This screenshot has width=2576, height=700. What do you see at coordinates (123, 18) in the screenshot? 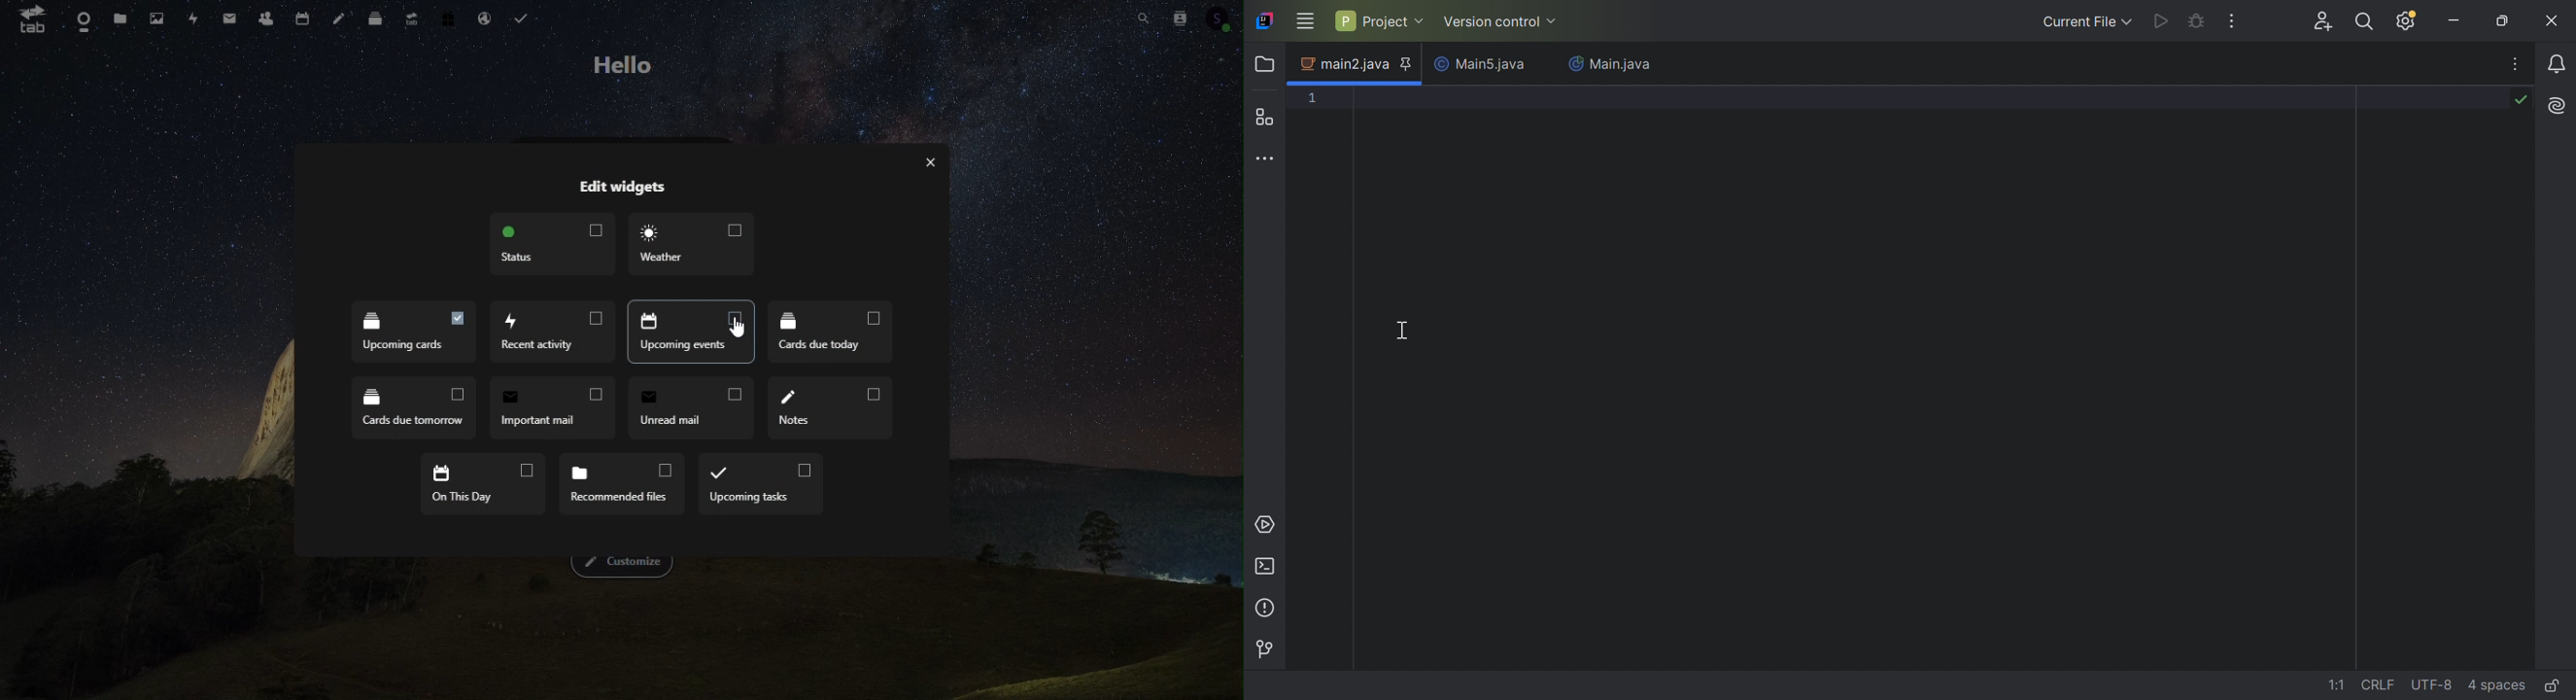
I see `Files` at bounding box center [123, 18].